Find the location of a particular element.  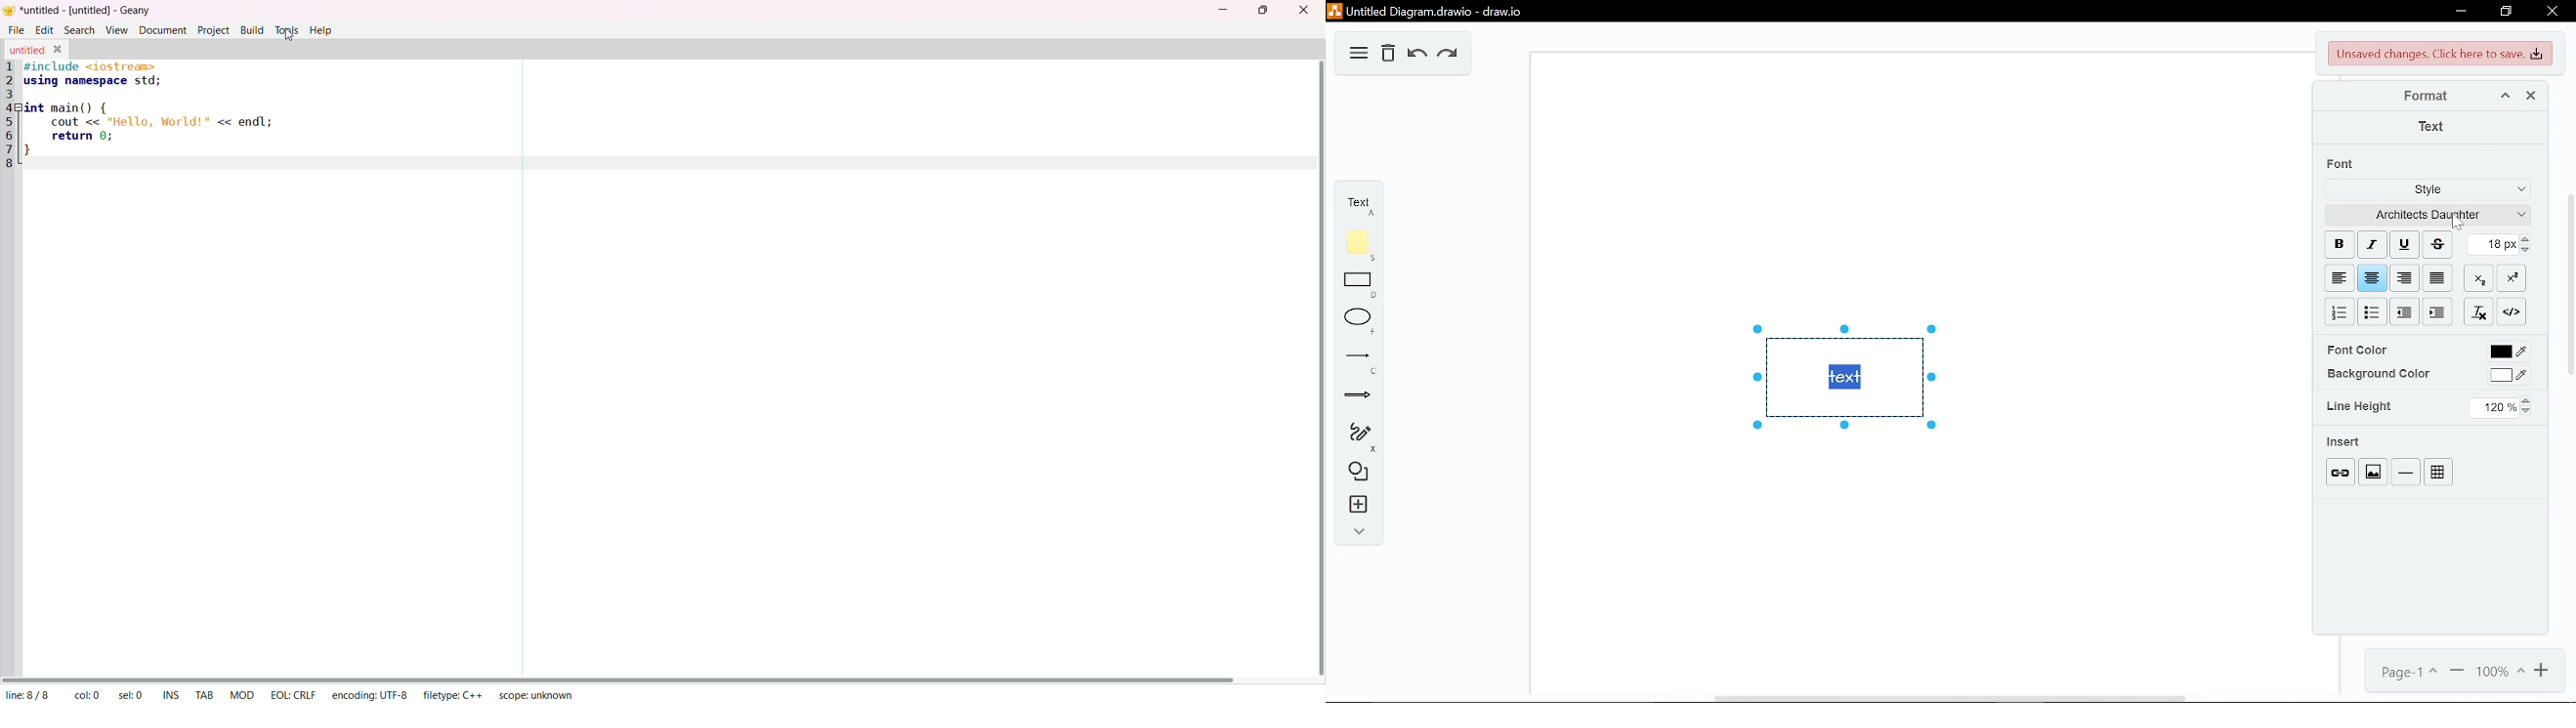

background color is located at coordinates (2512, 378).